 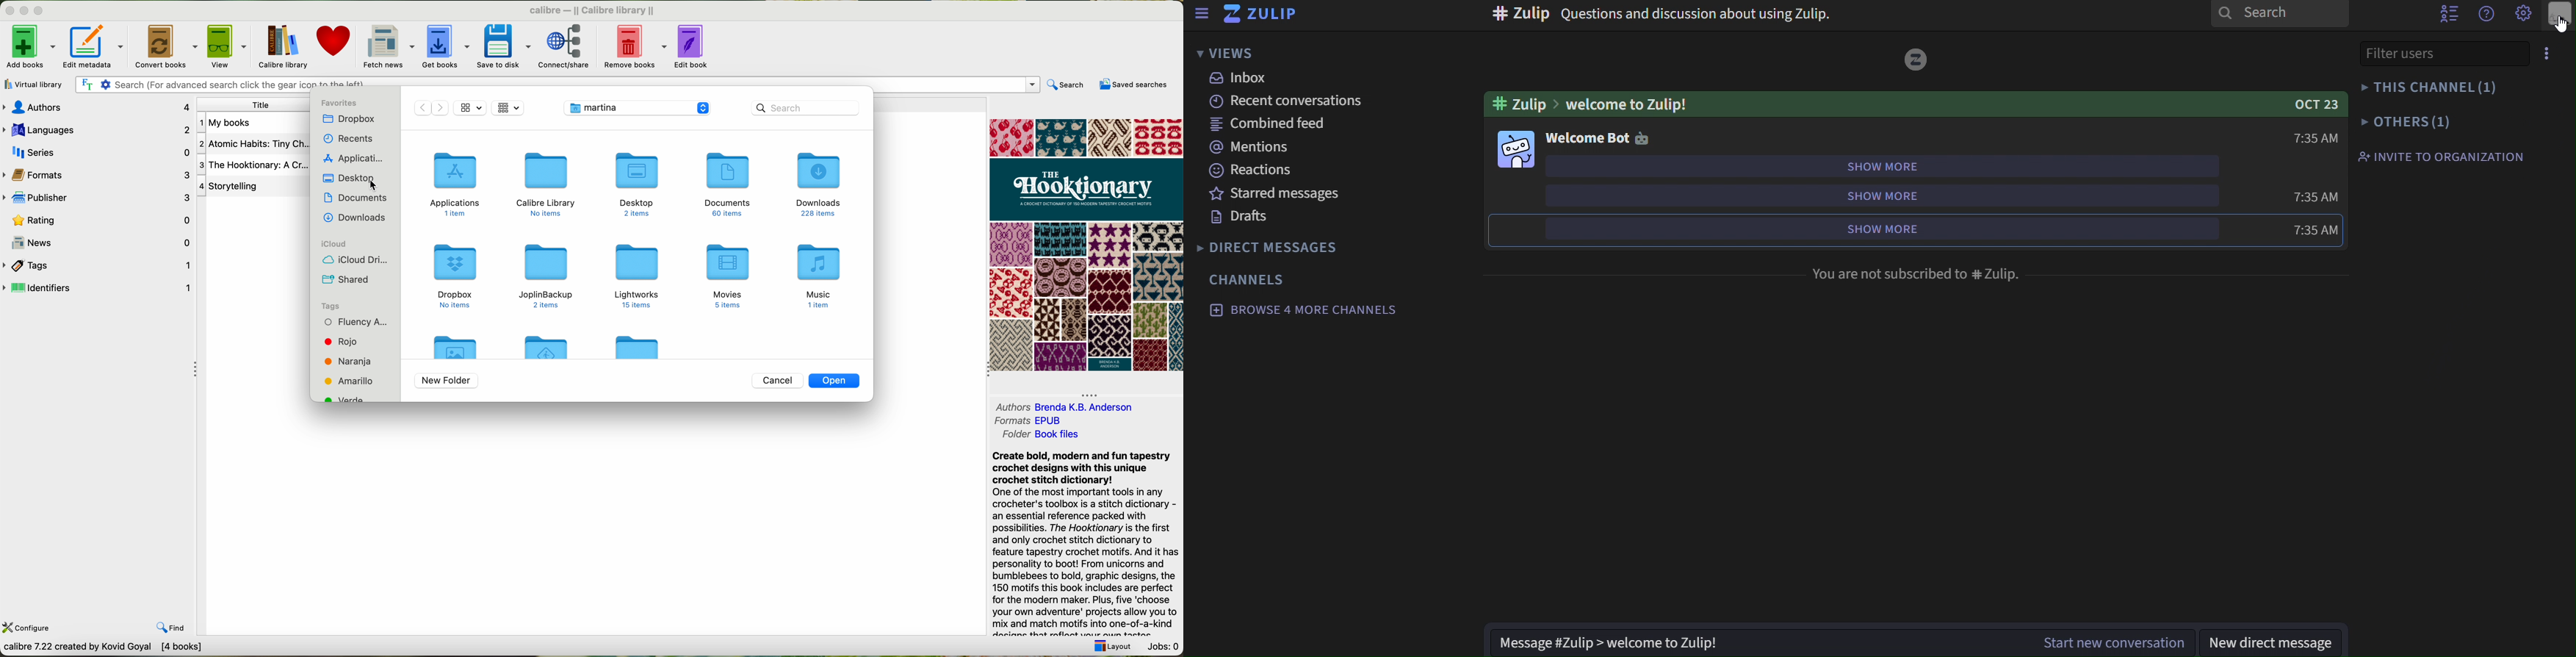 I want to click on edit metadata, so click(x=94, y=47).